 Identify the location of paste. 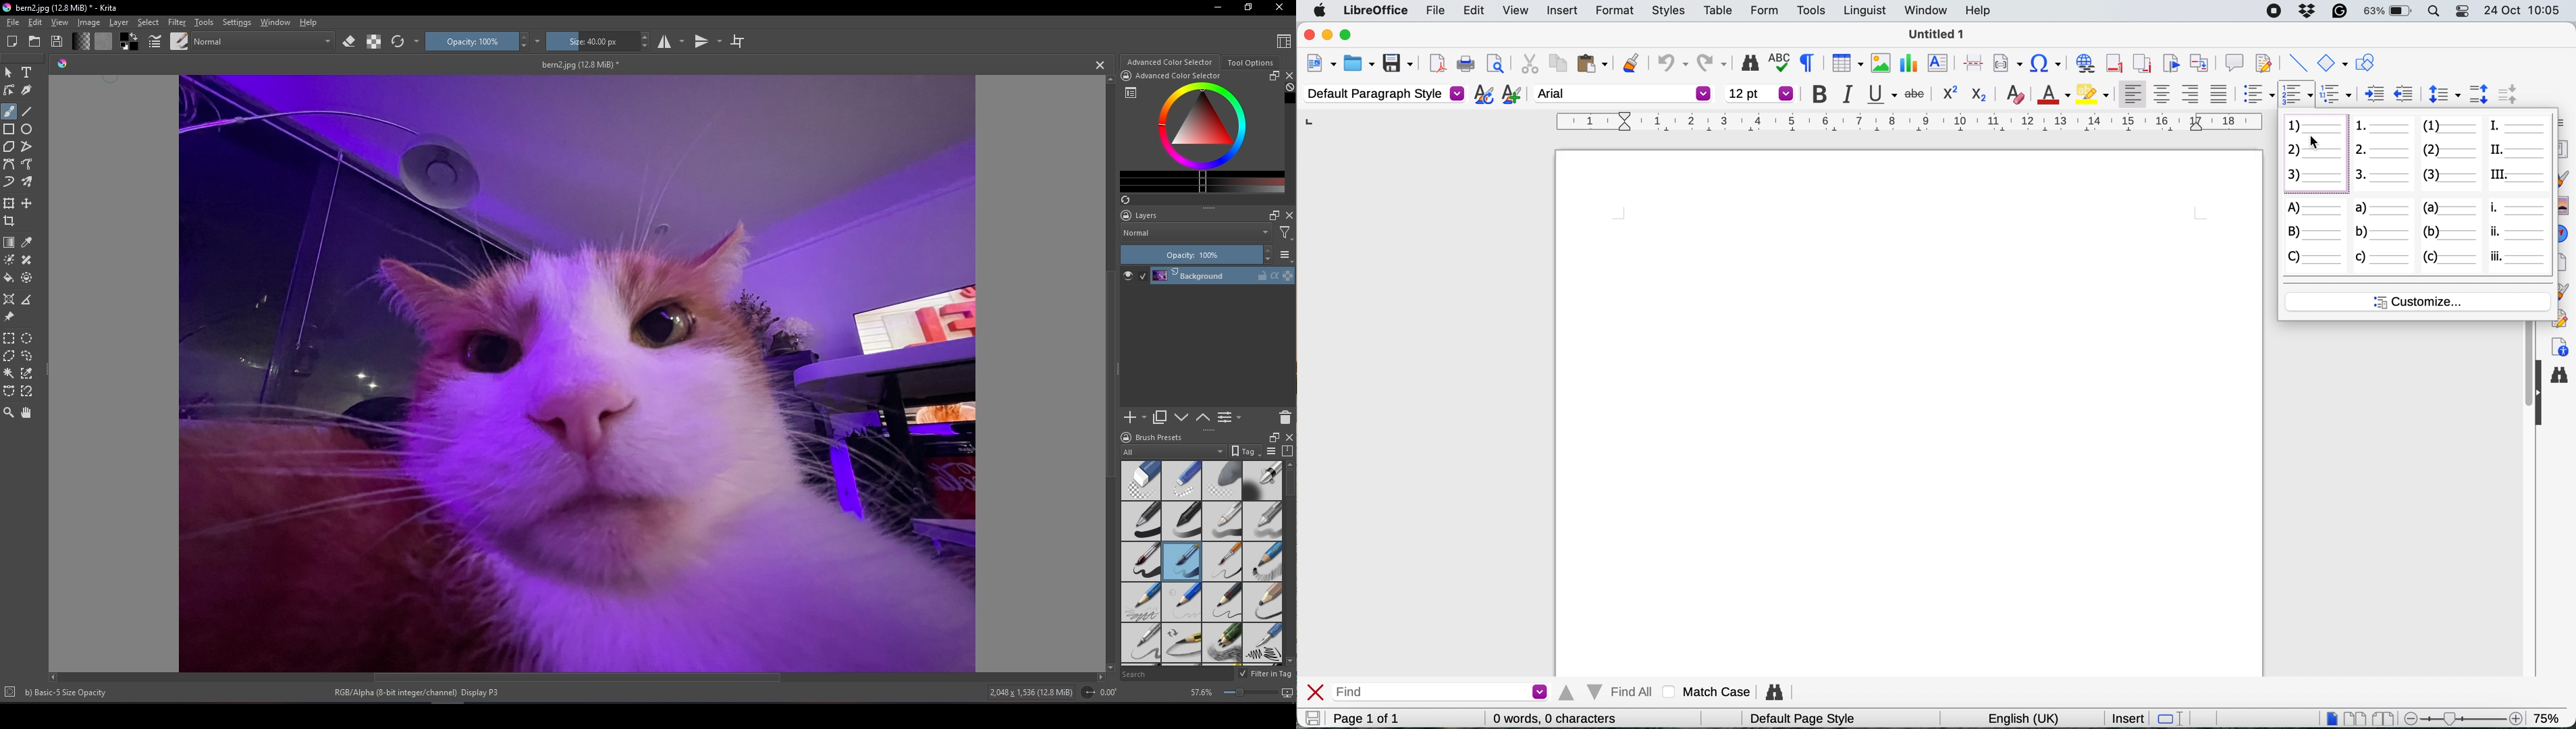
(1593, 63).